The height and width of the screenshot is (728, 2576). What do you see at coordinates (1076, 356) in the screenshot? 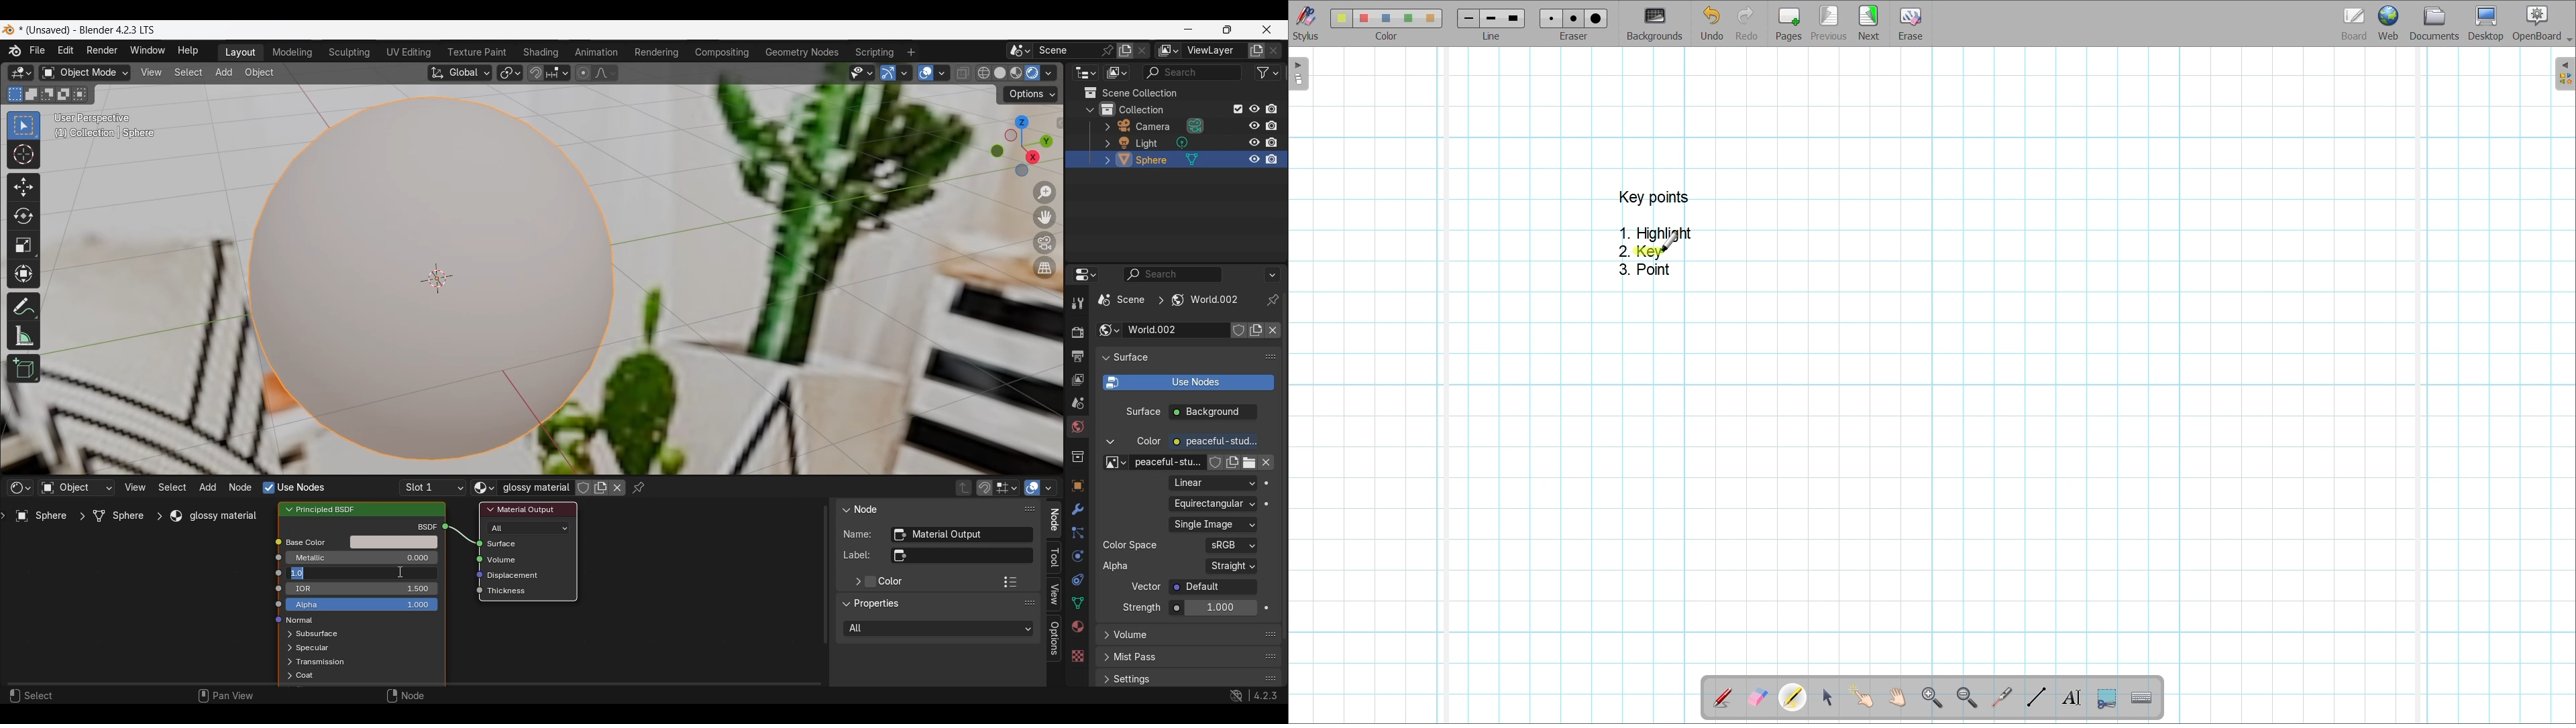
I see `Output properties` at bounding box center [1076, 356].